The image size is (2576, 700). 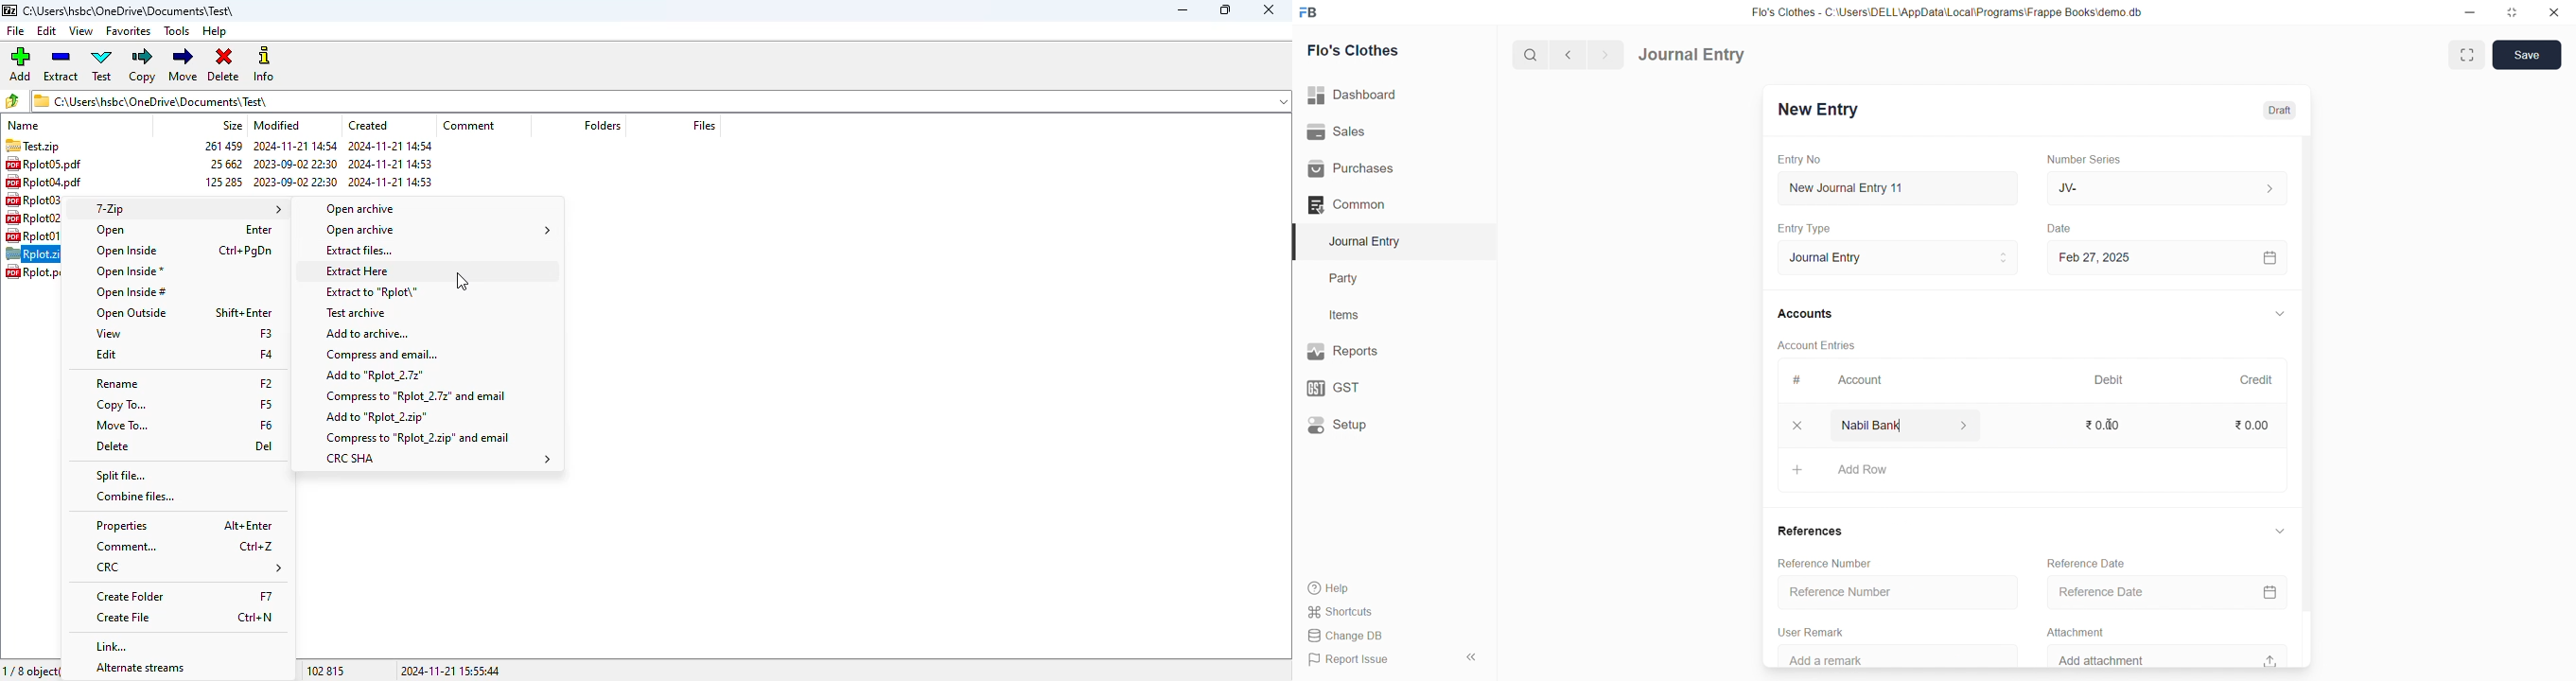 I want to click on New Entry, so click(x=1821, y=110).